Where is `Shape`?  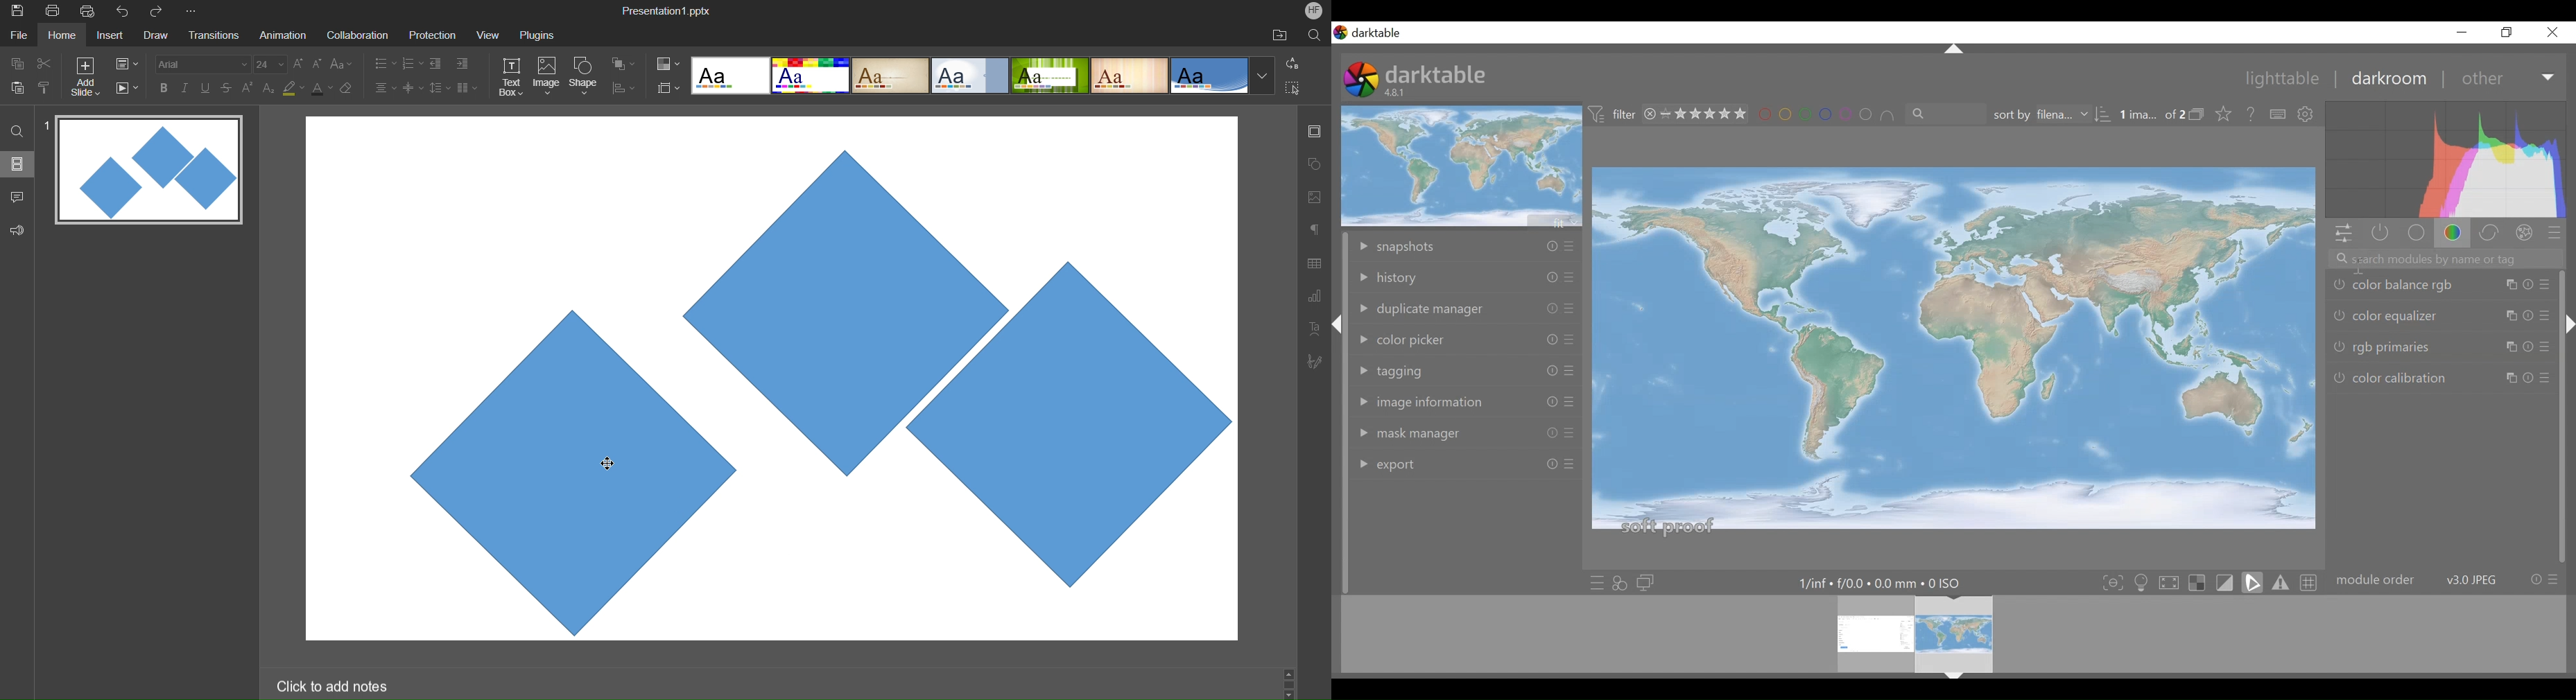
Shape is located at coordinates (585, 78).